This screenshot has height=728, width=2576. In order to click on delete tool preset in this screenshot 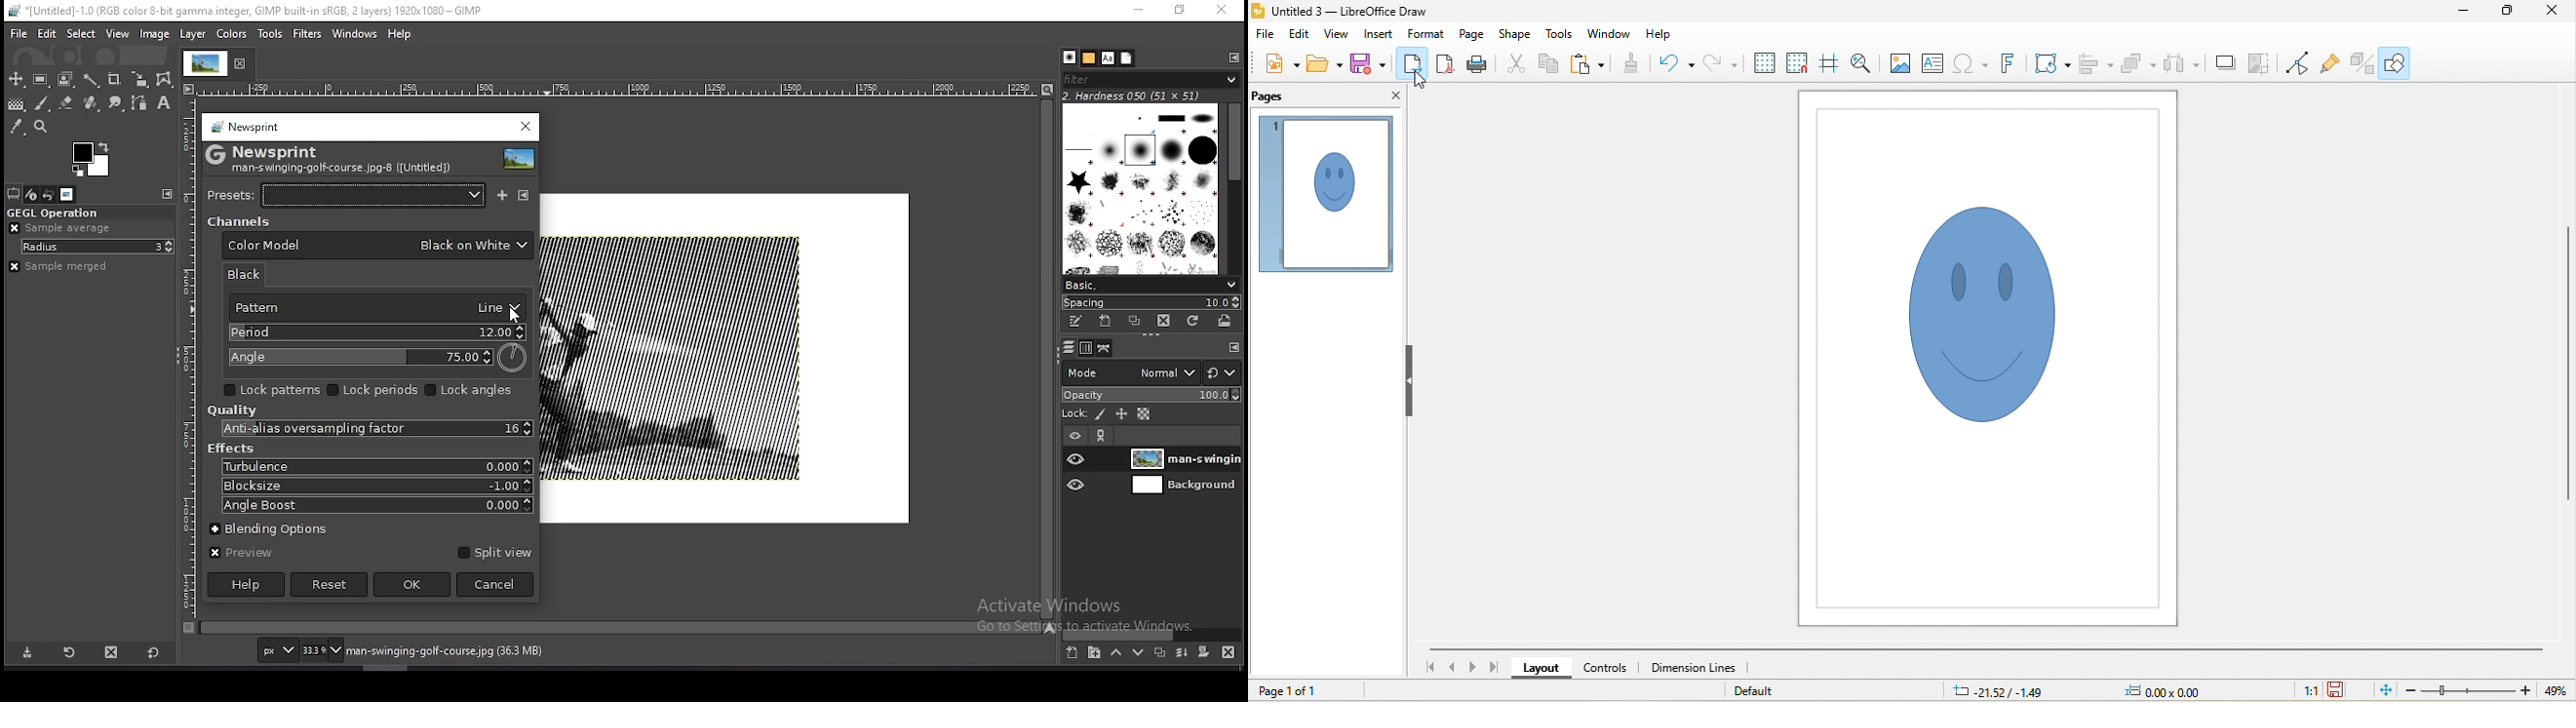, I will do `click(110, 652)`.